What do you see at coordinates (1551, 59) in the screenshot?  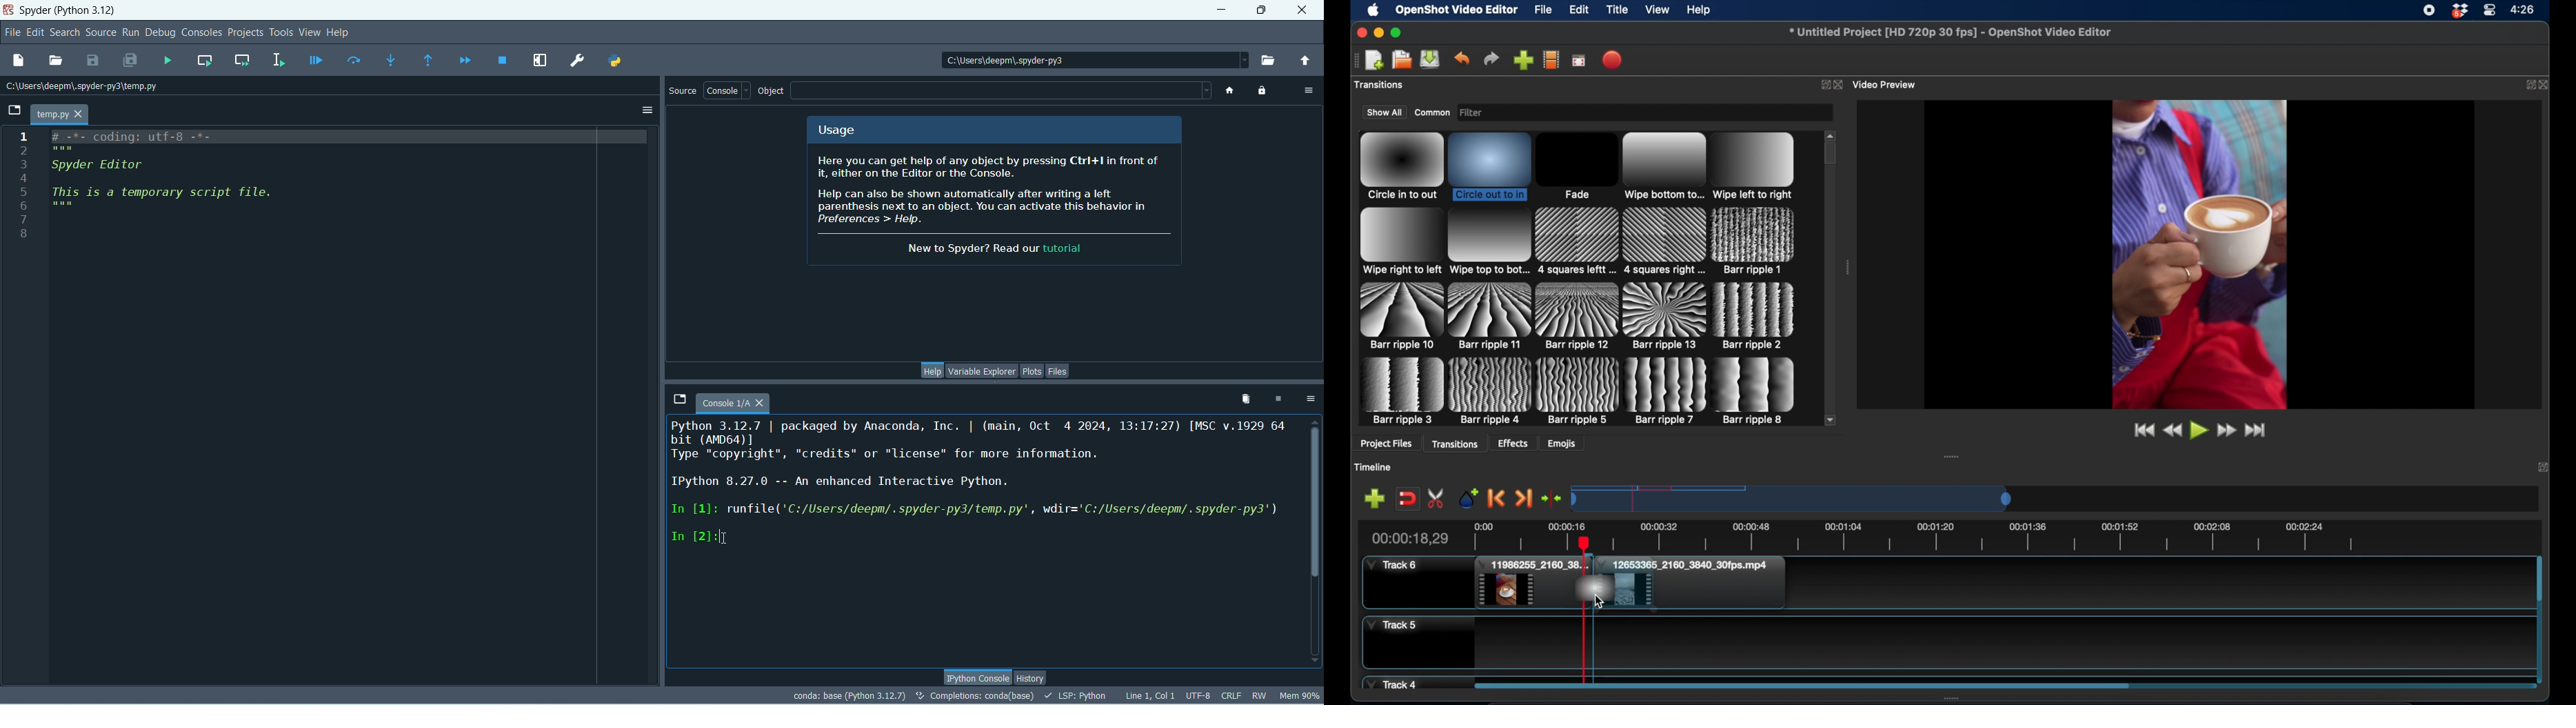 I see `choose profile` at bounding box center [1551, 59].